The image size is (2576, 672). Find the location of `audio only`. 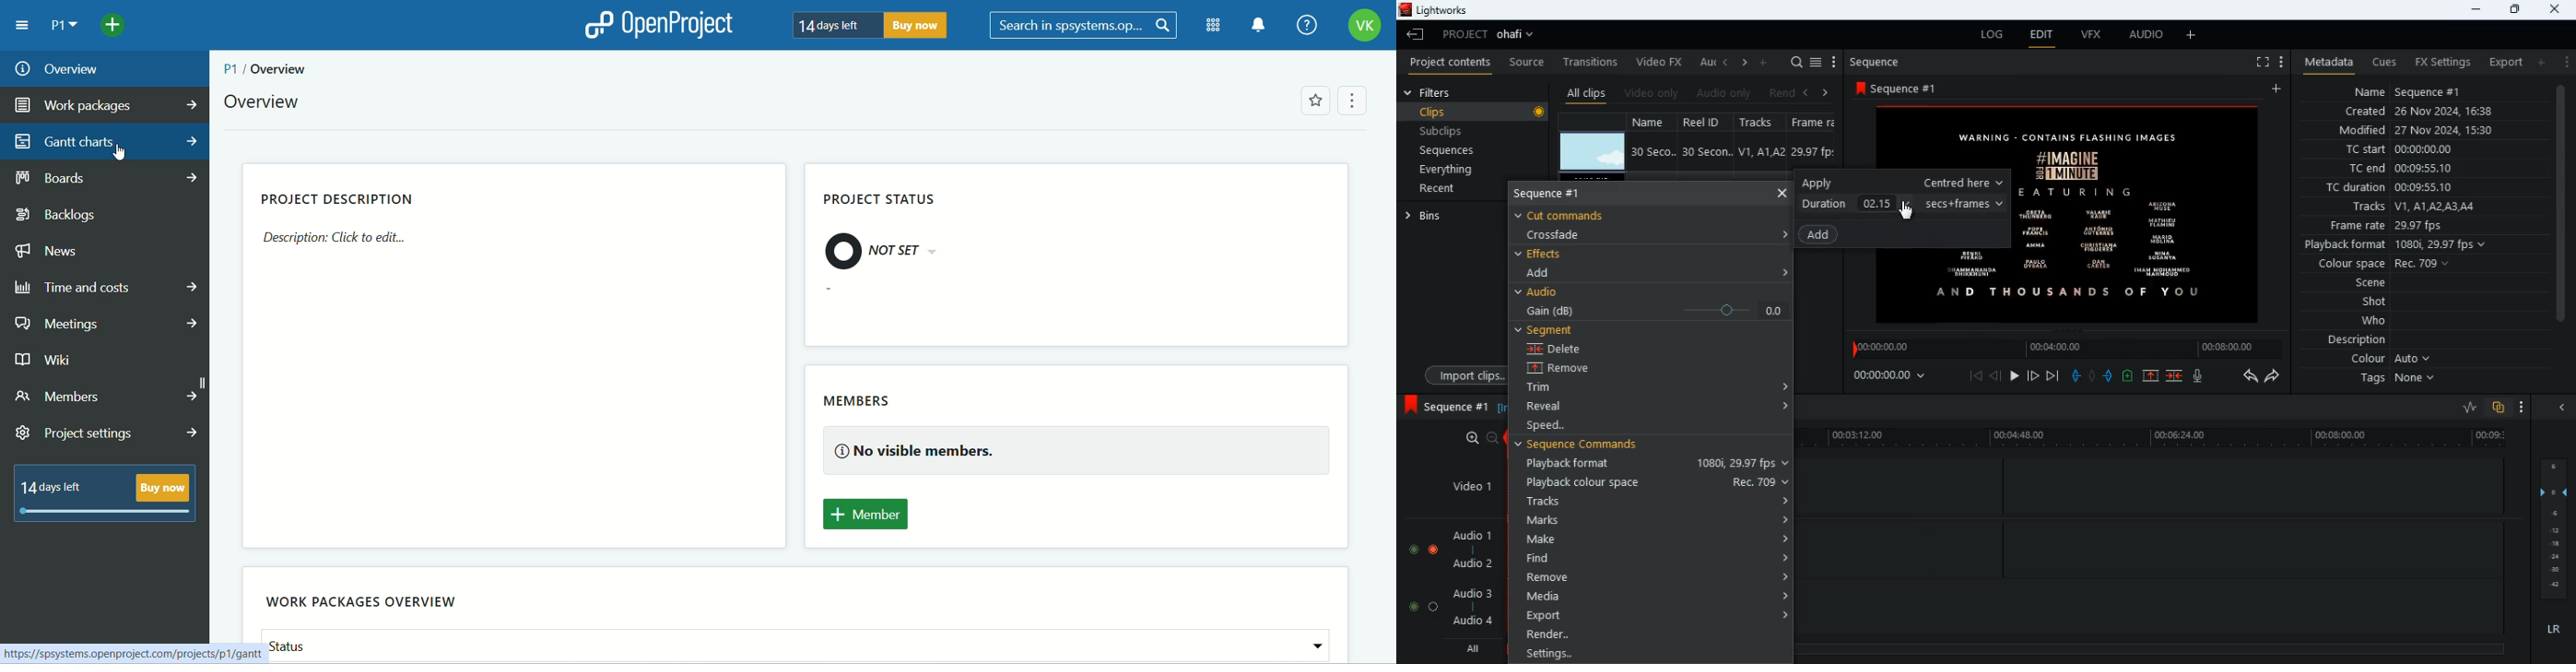

audio only is located at coordinates (1725, 93).